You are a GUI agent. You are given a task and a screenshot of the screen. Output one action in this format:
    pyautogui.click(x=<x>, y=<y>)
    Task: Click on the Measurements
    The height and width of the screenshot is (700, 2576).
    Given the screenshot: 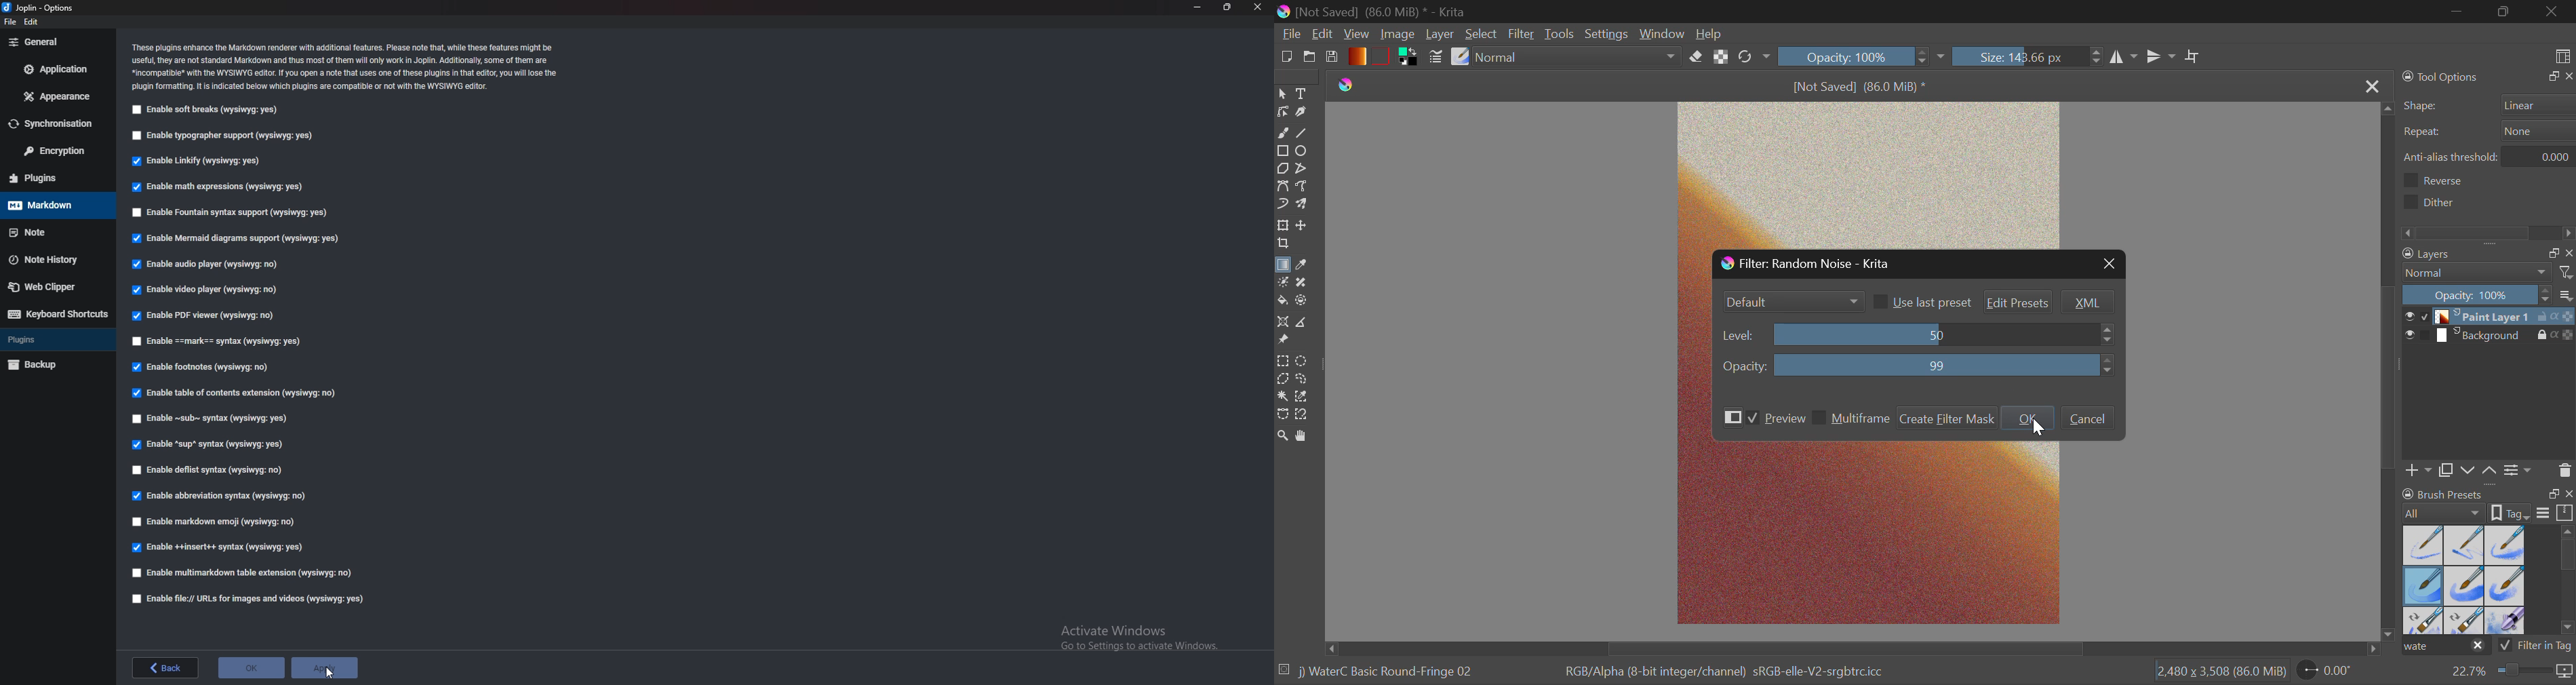 What is the action you would take?
    pyautogui.click(x=1309, y=322)
    